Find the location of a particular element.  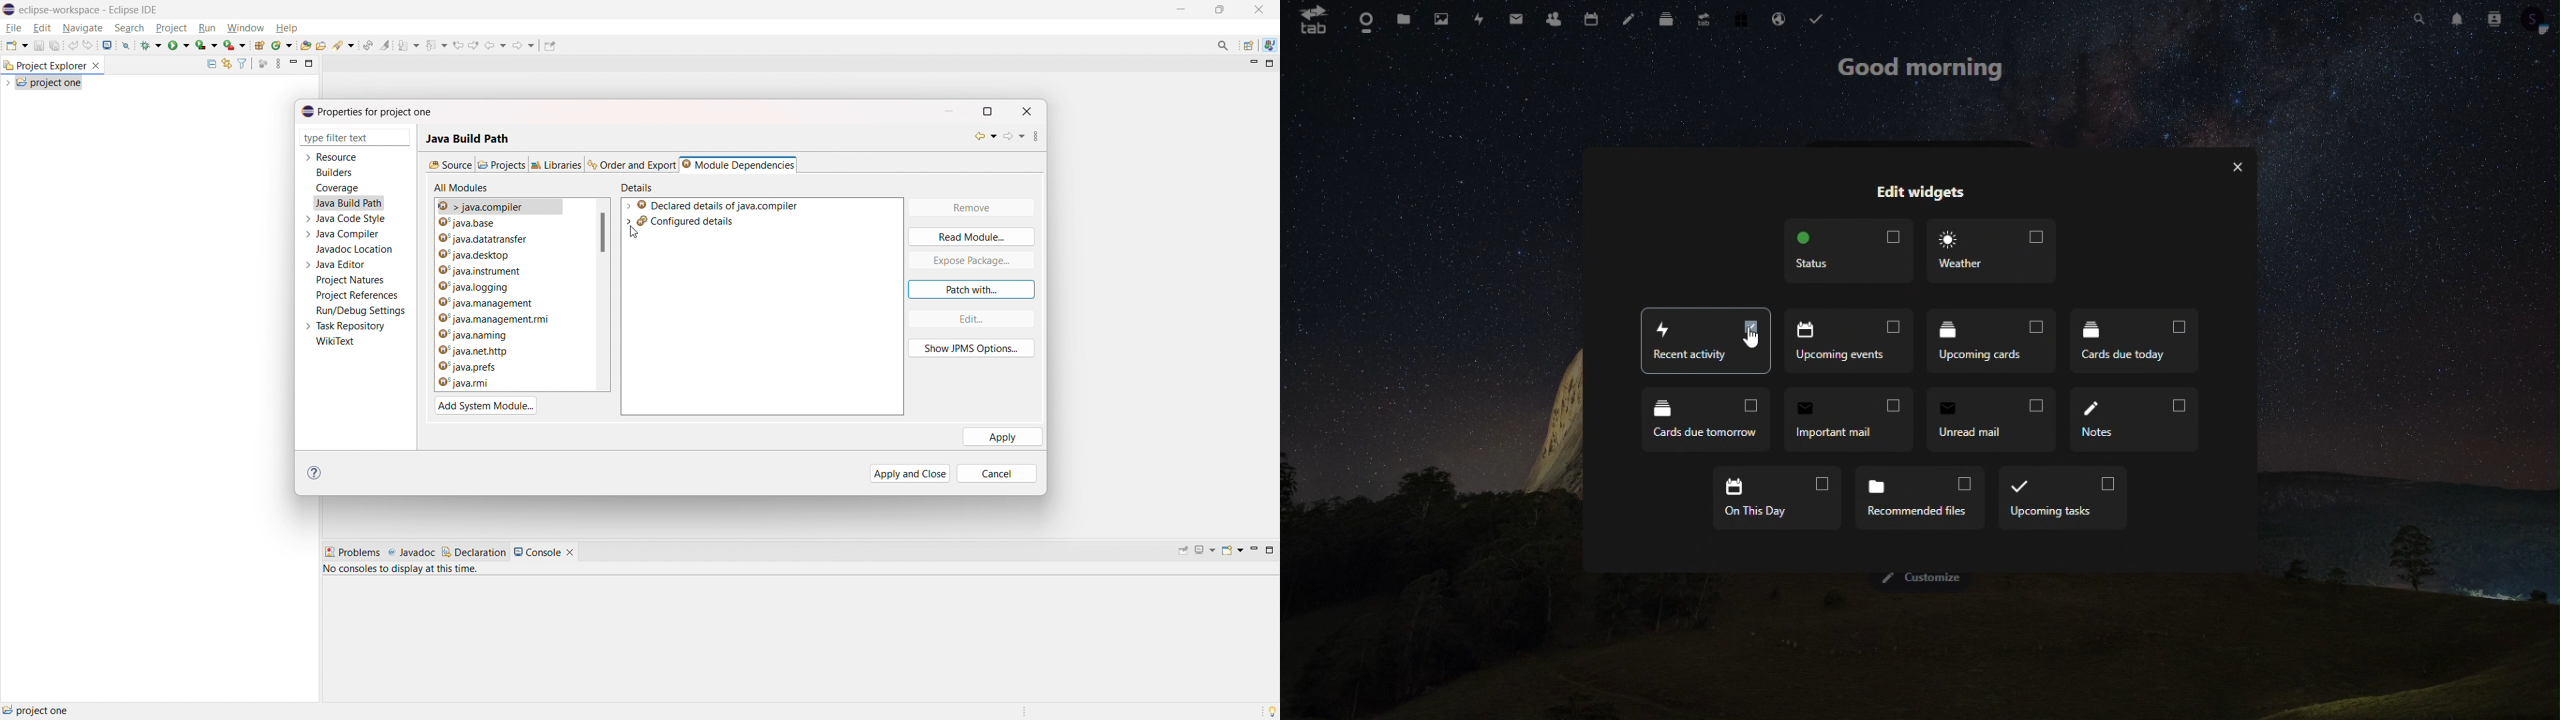

upgrade is located at coordinates (1703, 20).